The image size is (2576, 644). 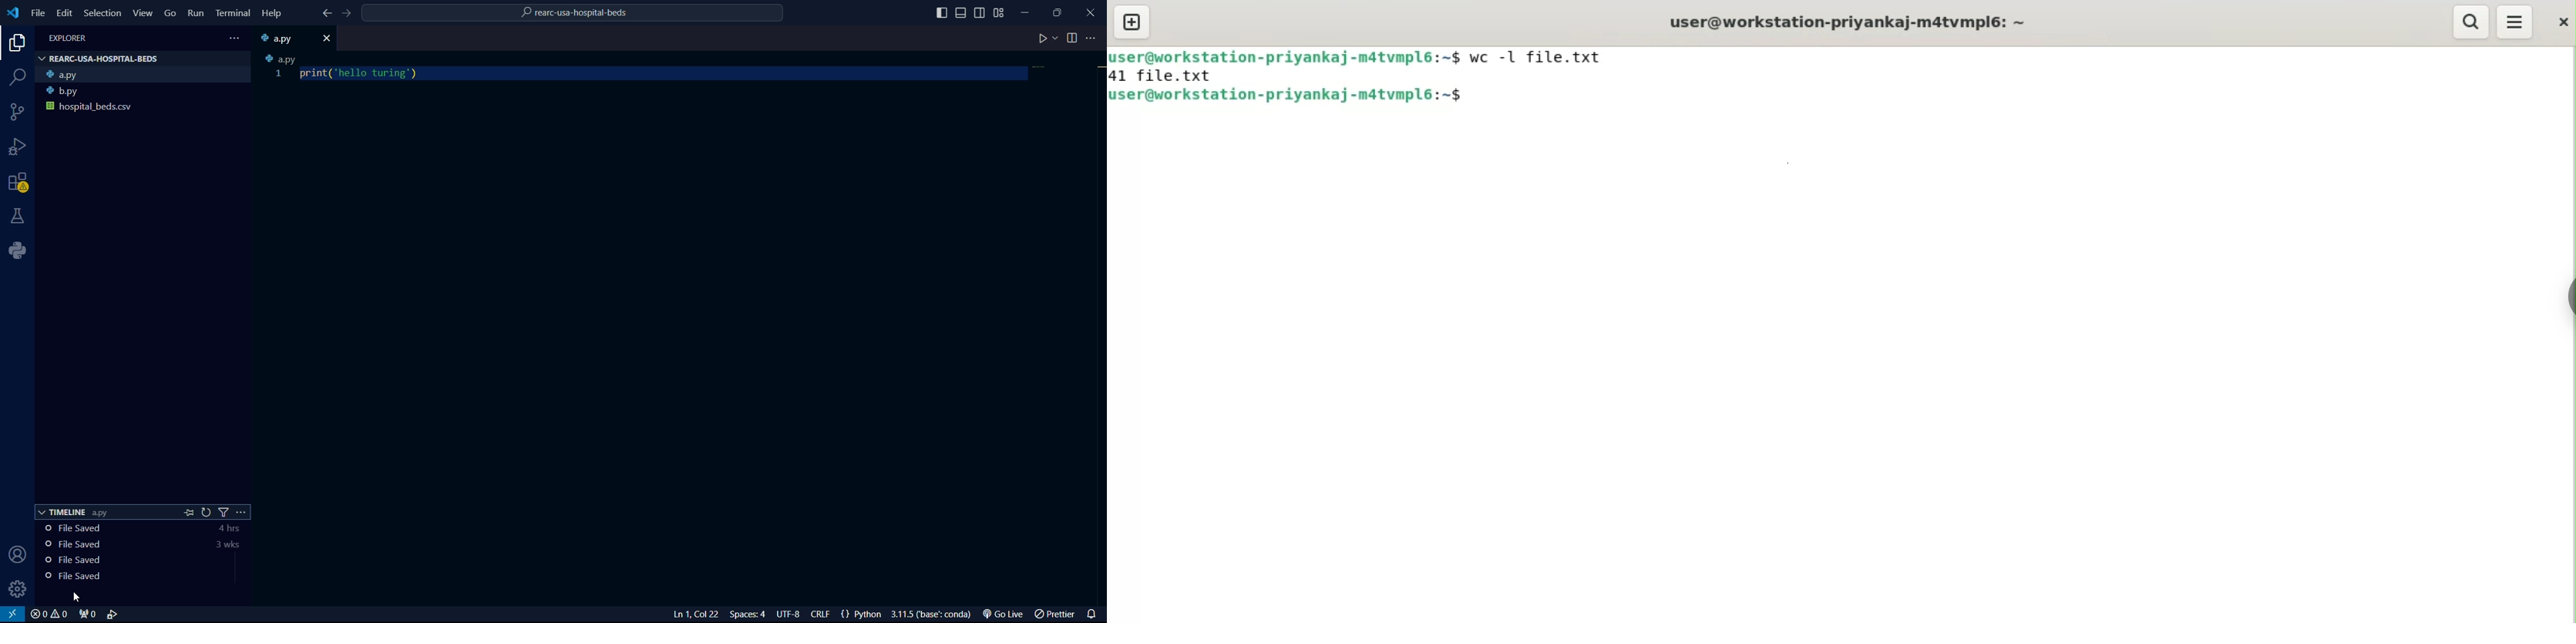 What do you see at coordinates (124, 530) in the screenshot?
I see `timeline` at bounding box center [124, 530].